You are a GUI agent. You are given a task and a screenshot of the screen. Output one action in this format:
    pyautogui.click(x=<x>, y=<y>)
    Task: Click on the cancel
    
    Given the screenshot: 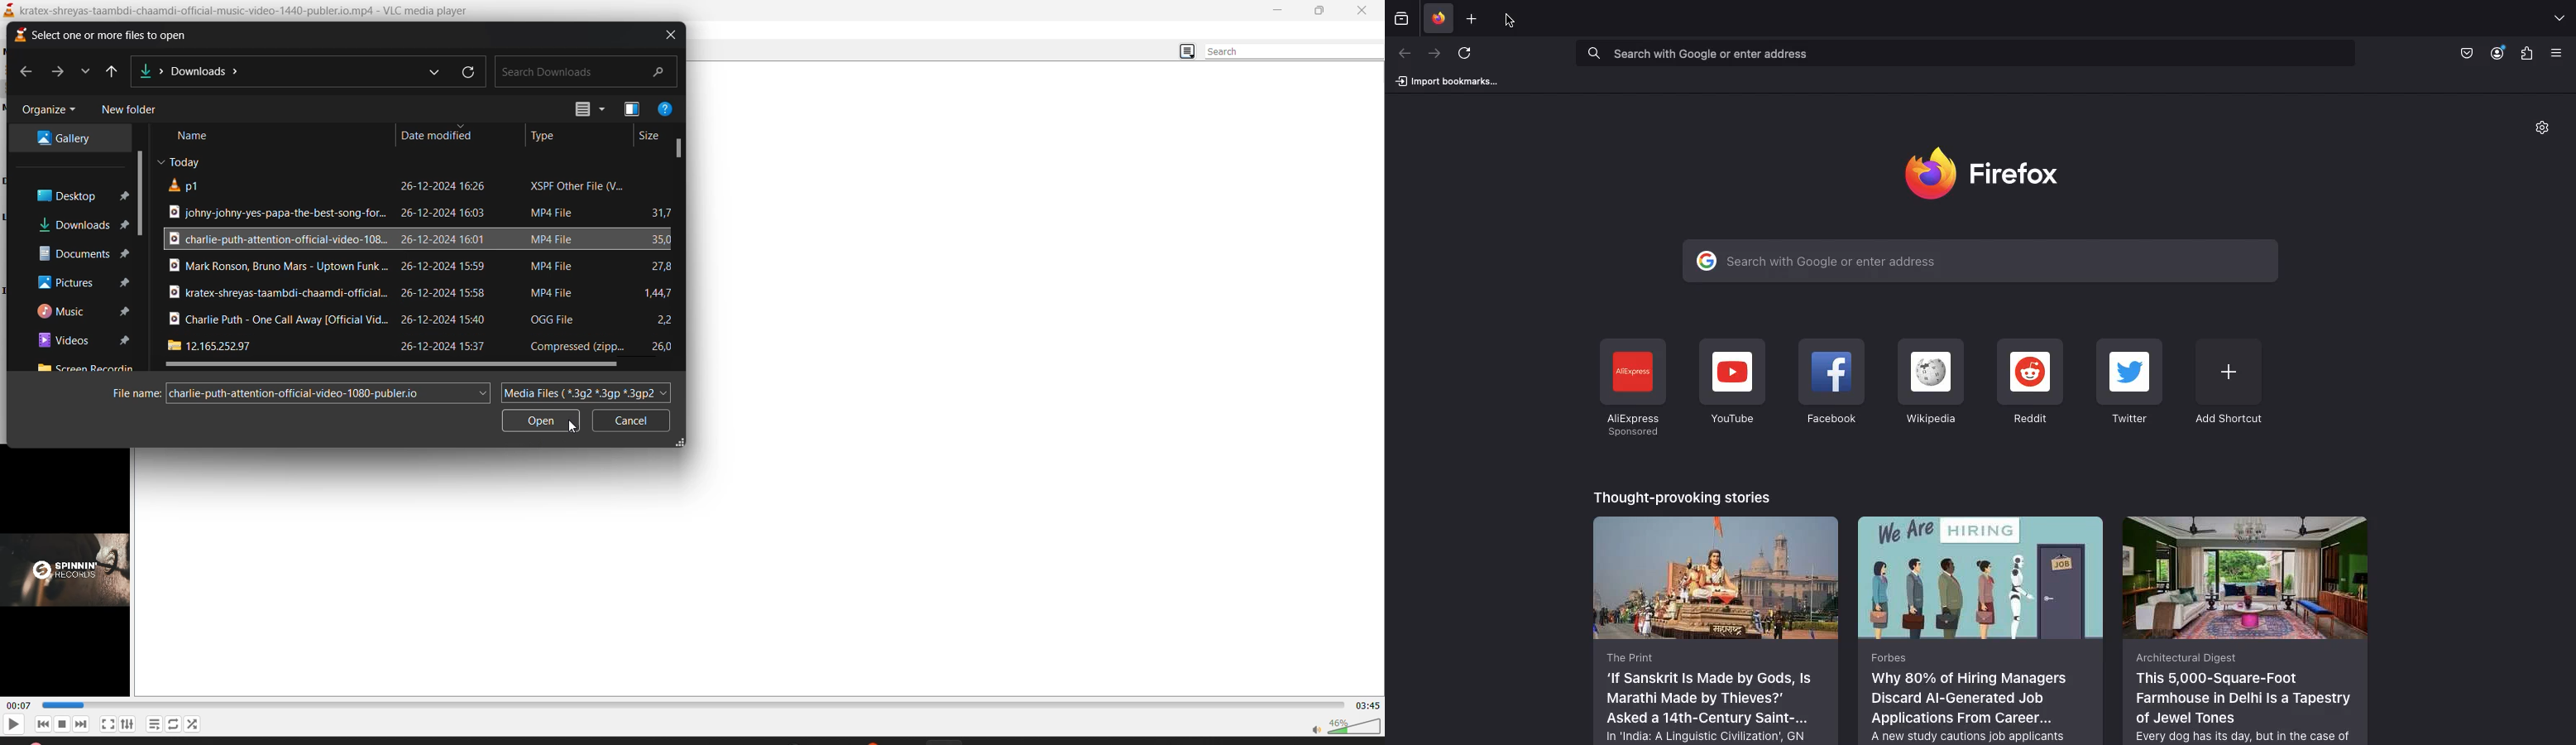 What is the action you would take?
    pyautogui.click(x=631, y=420)
    